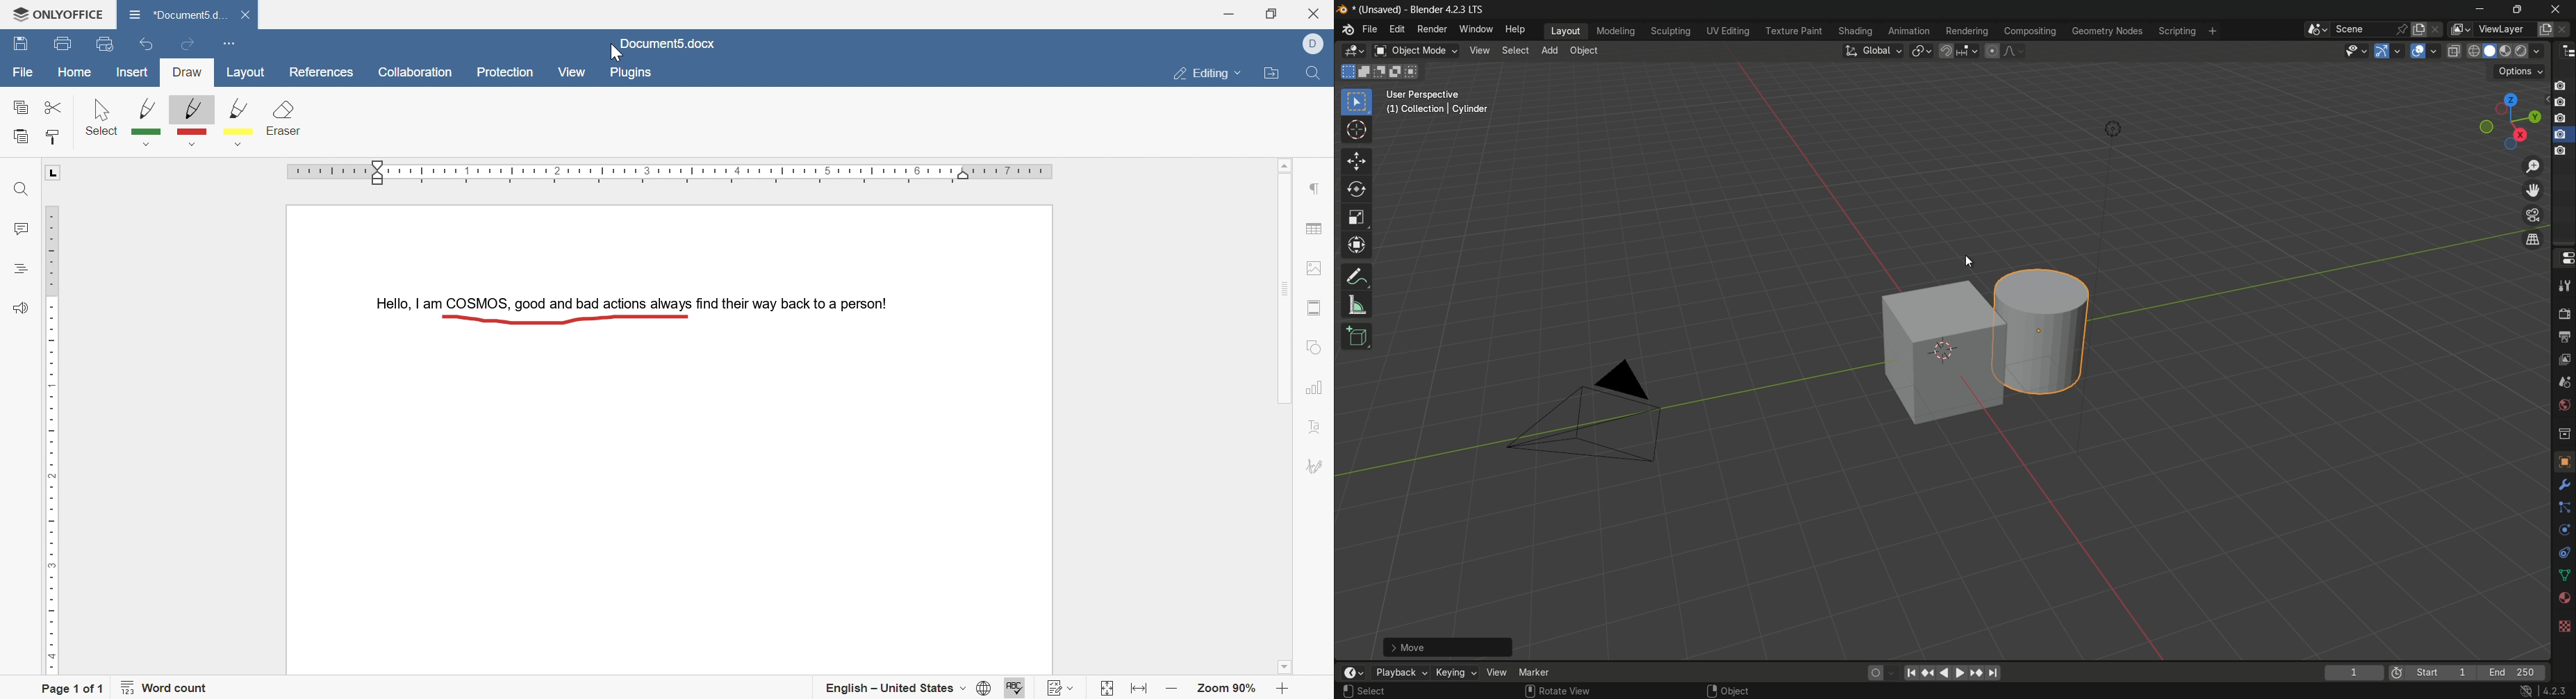 The width and height of the screenshot is (2576, 700). I want to click on fit to page, so click(1103, 689).